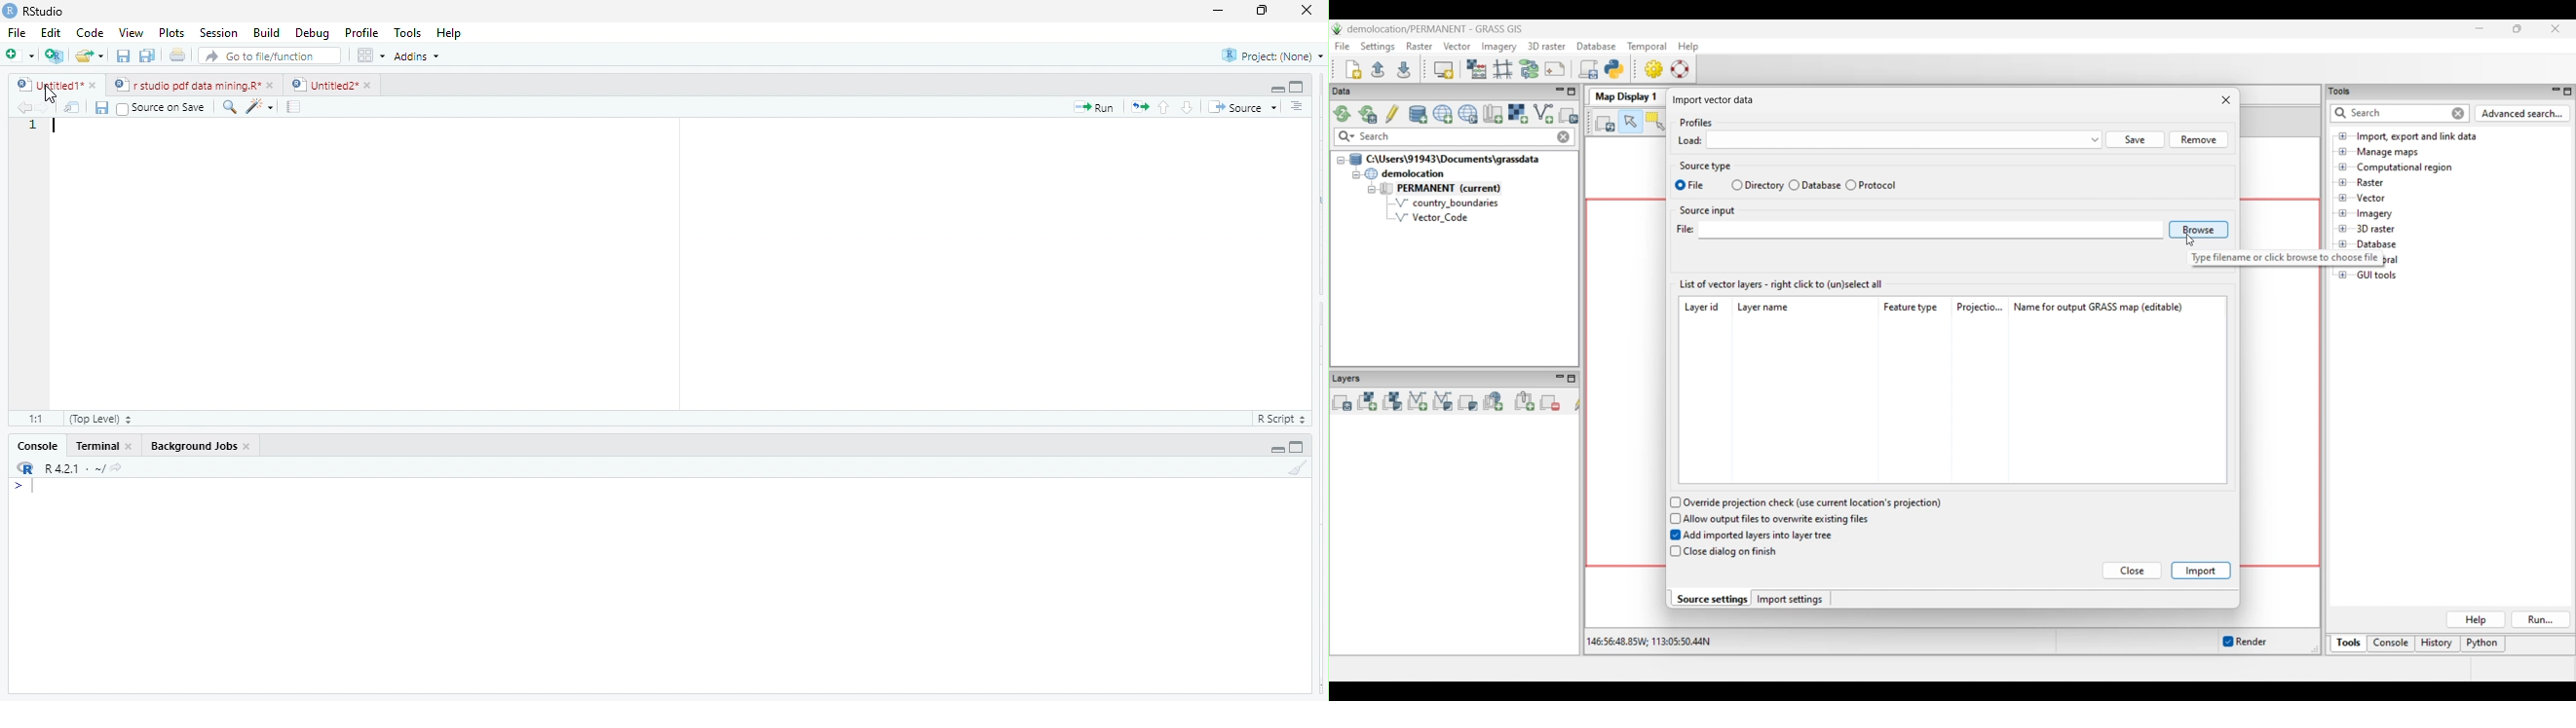 The image size is (2576, 728). What do you see at coordinates (1259, 13) in the screenshot?
I see `minimize` at bounding box center [1259, 13].